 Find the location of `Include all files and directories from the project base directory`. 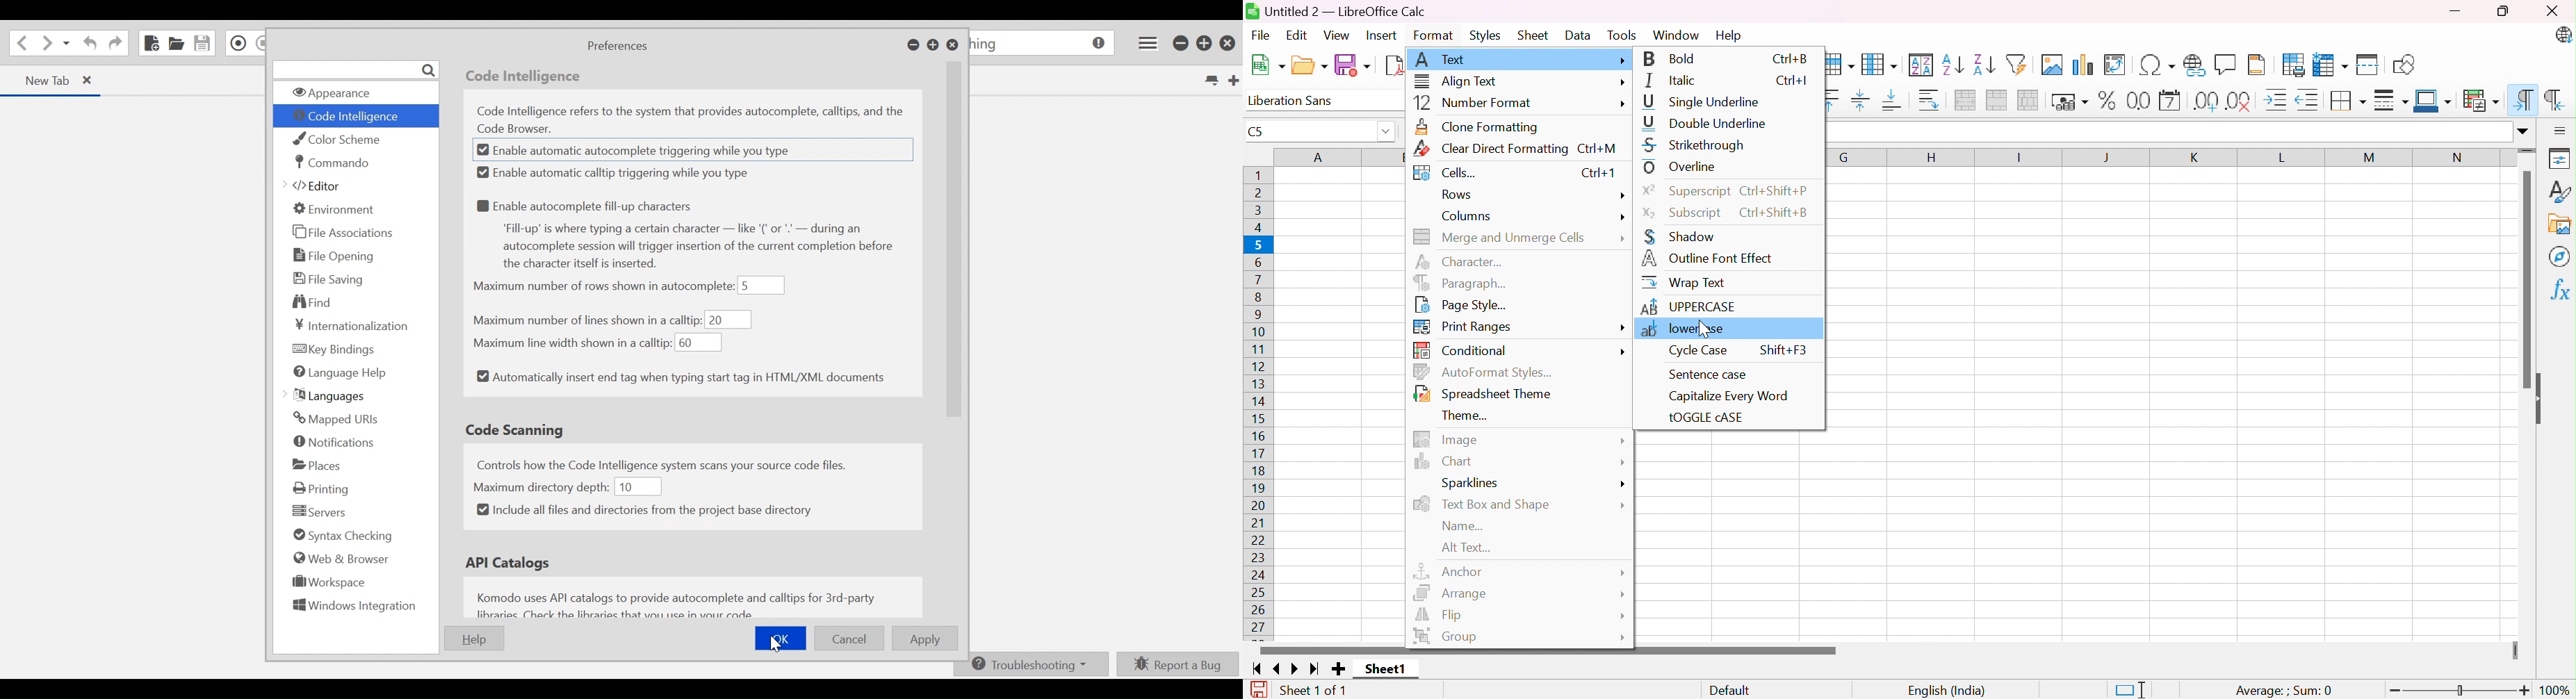

Include all files and directories from the project base directory is located at coordinates (645, 510).